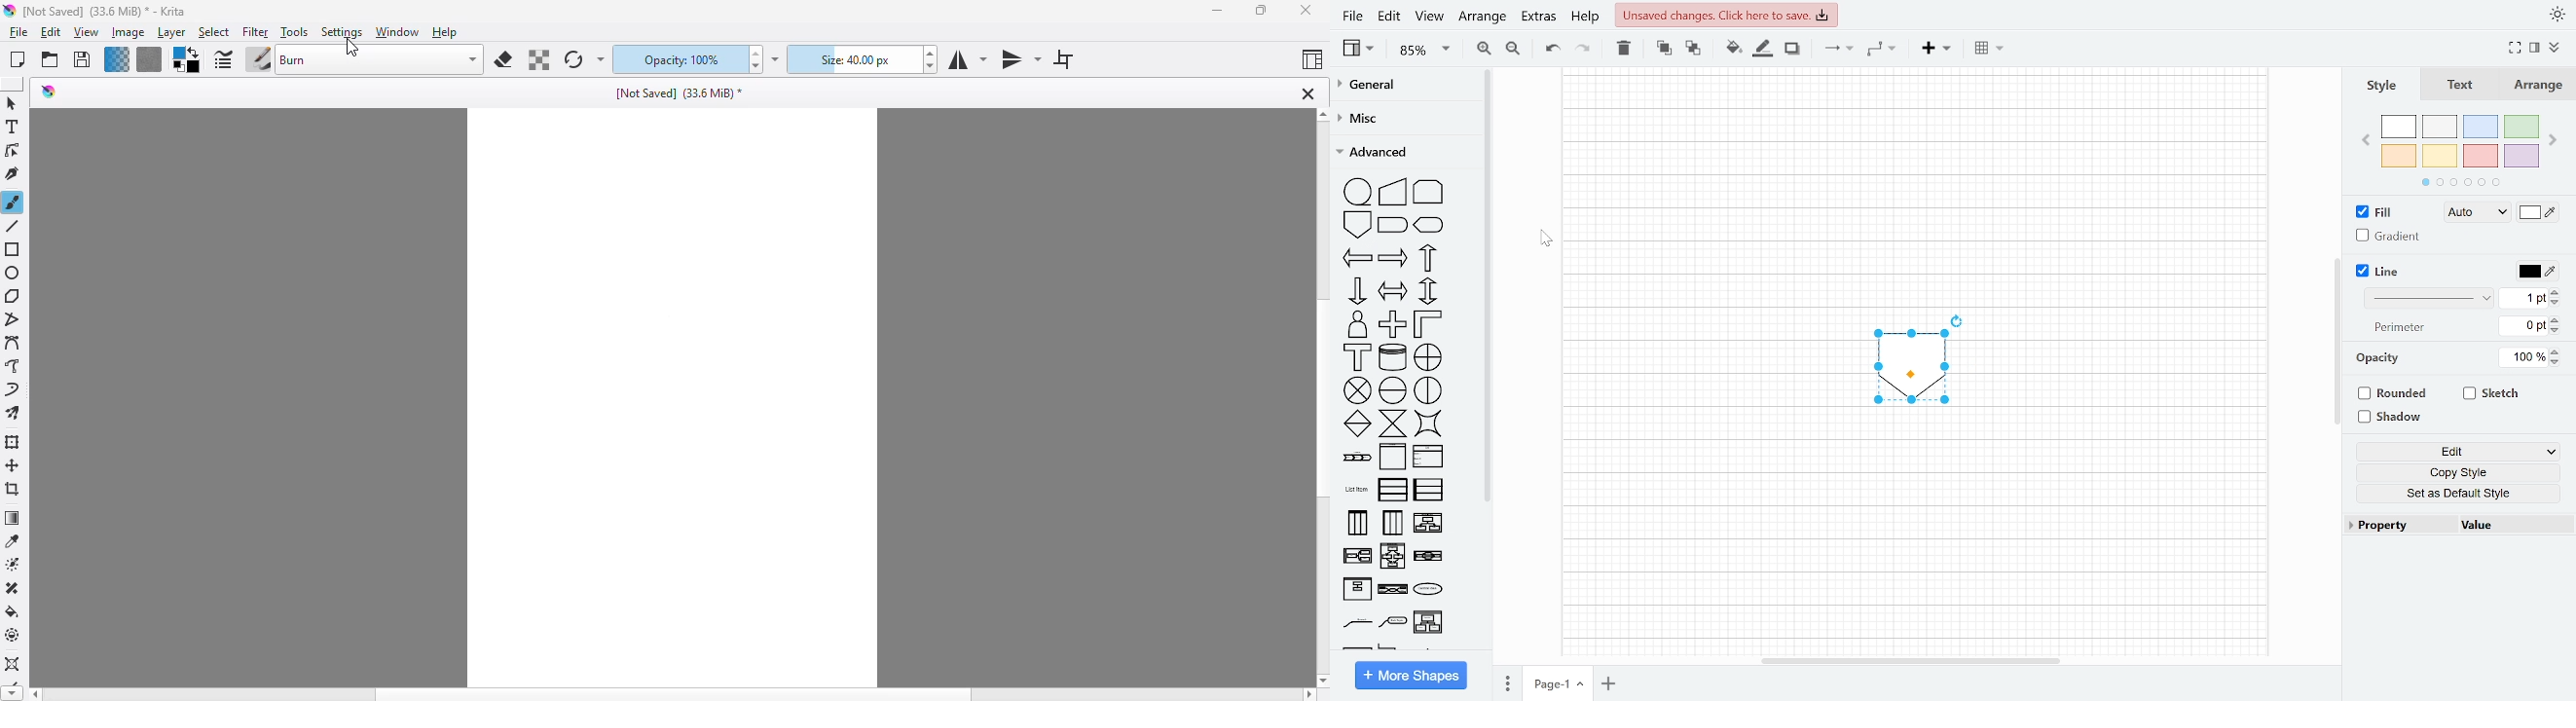 Image resolution: width=2576 pixels, height=728 pixels. Describe the element at coordinates (2464, 473) in the screenshot. I see `` at that location.